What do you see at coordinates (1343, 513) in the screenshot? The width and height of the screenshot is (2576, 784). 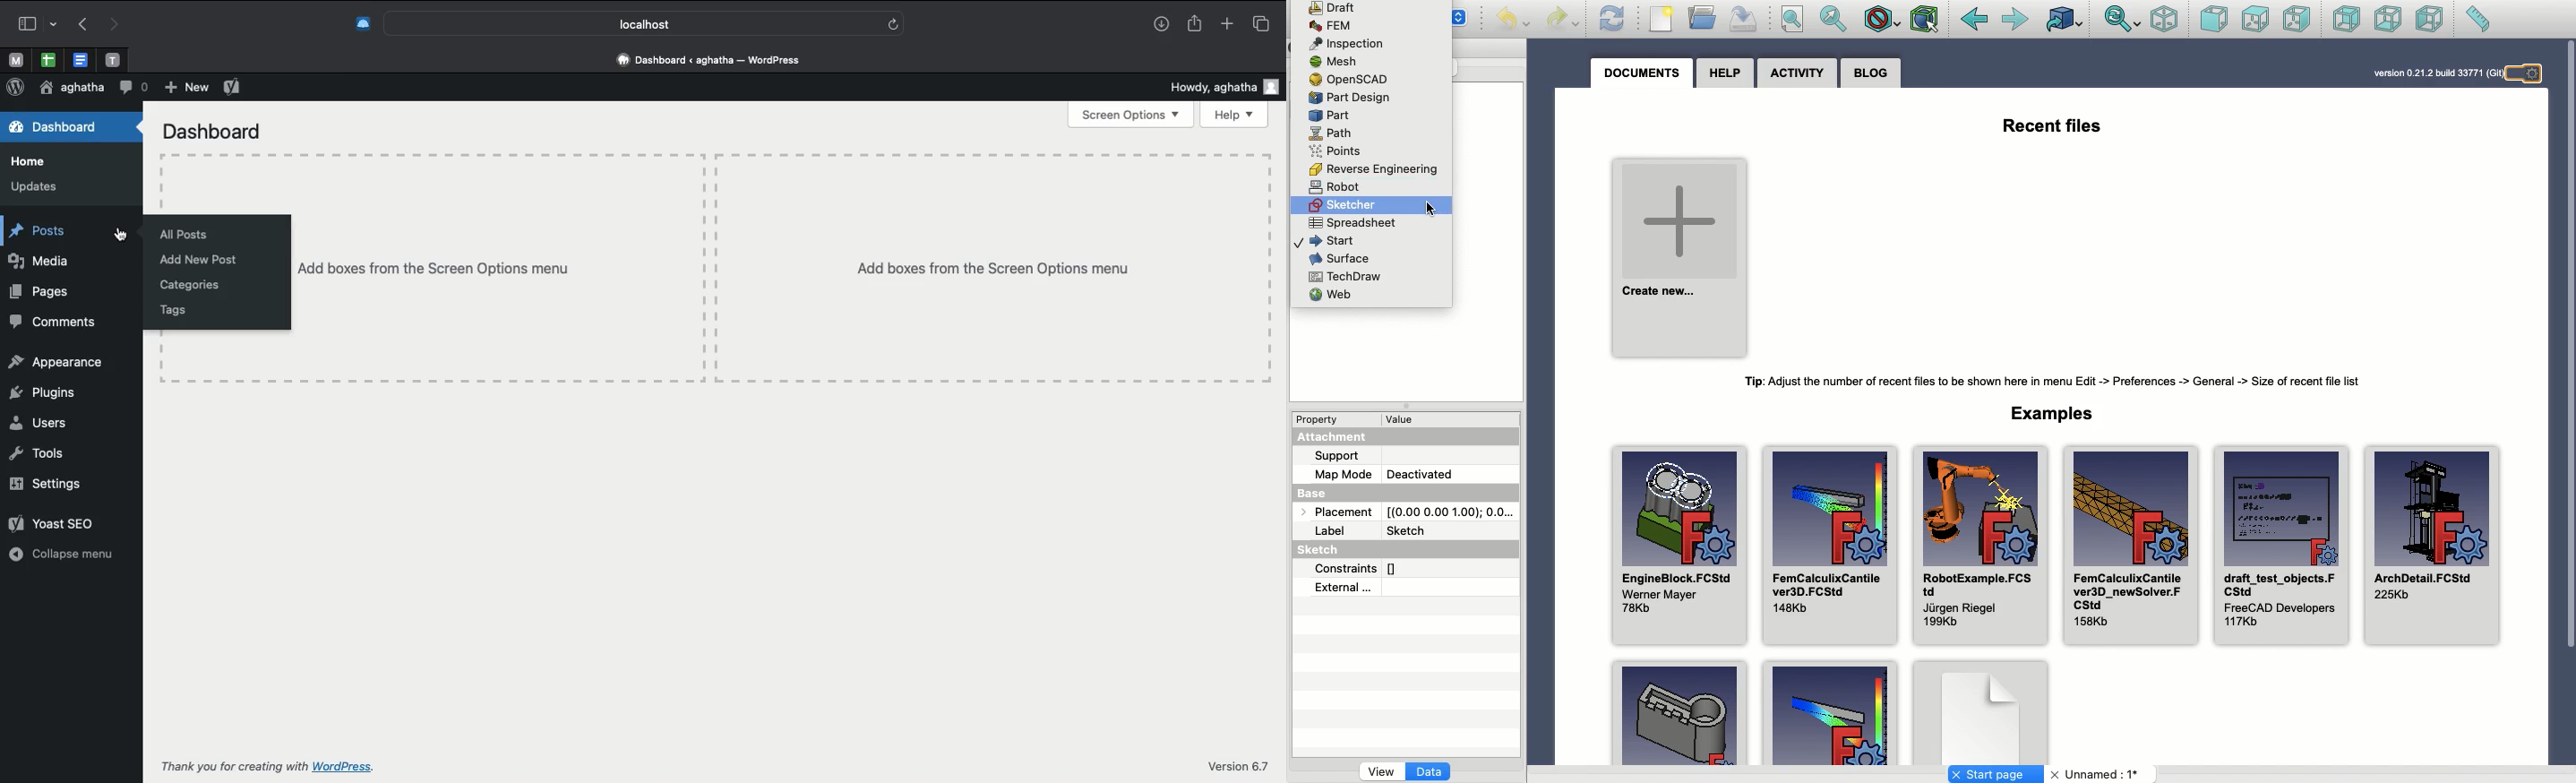 I see `Placement` at bounding box center [1343, 513].